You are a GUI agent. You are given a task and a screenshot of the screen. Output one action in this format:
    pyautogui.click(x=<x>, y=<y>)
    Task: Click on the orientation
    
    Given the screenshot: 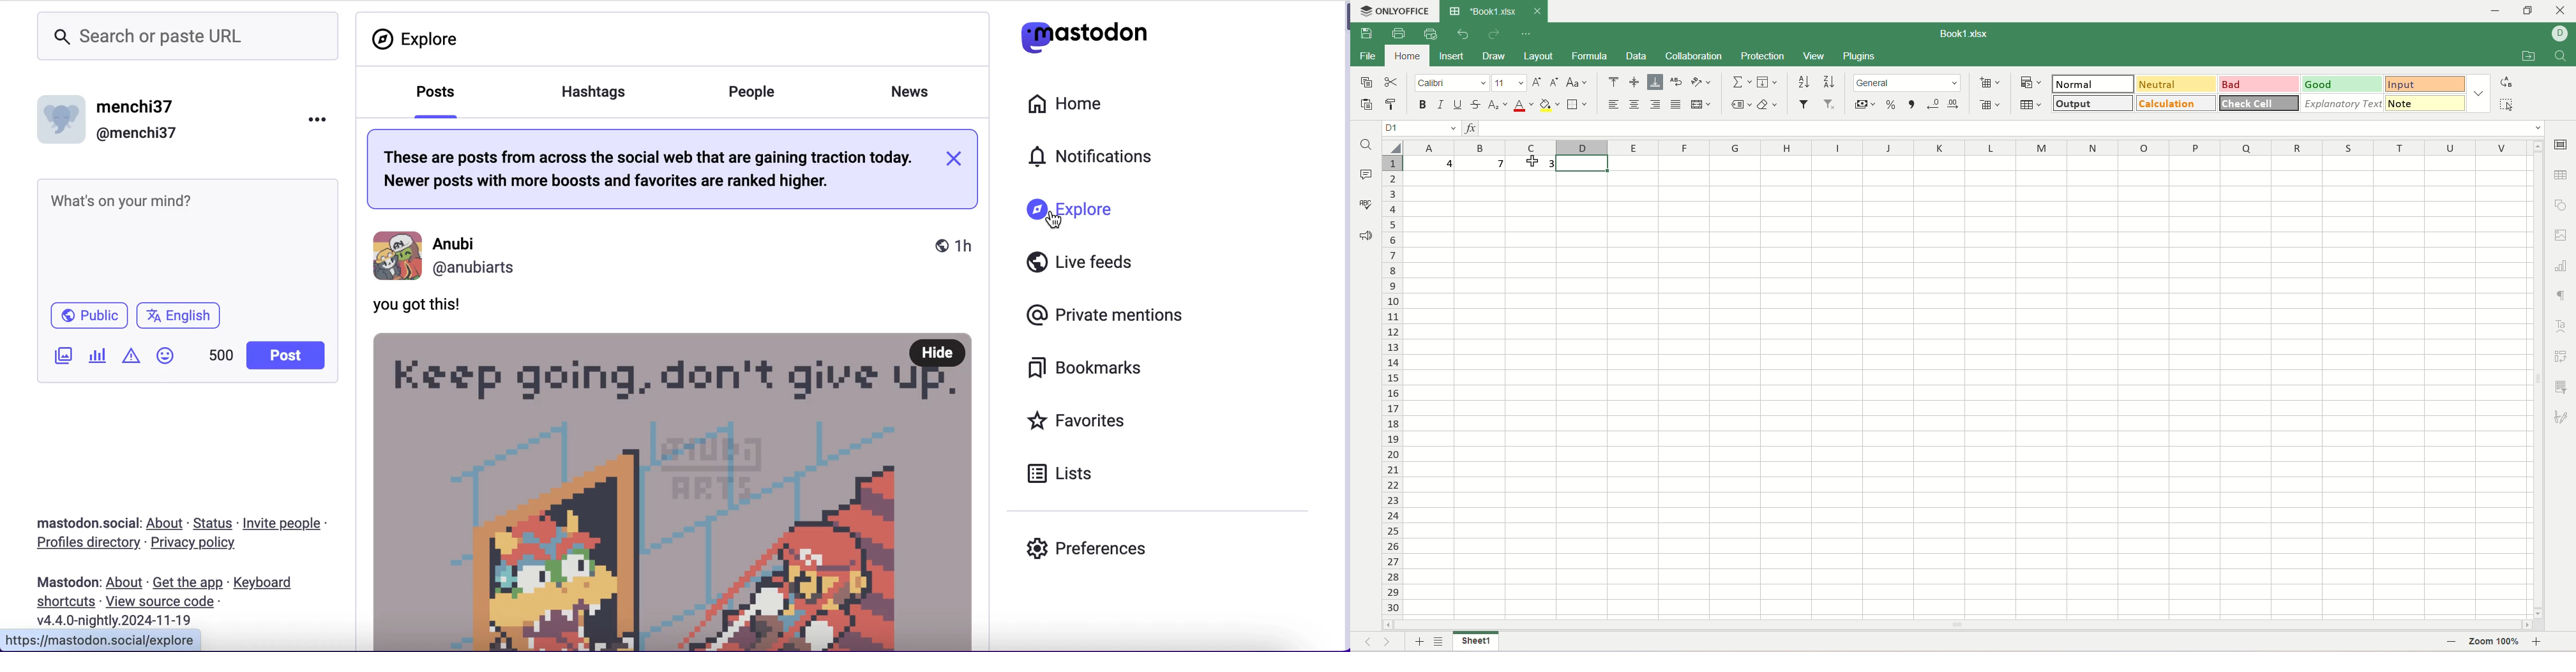 What is the action you would take?
    pyautogui.click(x=1701, y=82)
    